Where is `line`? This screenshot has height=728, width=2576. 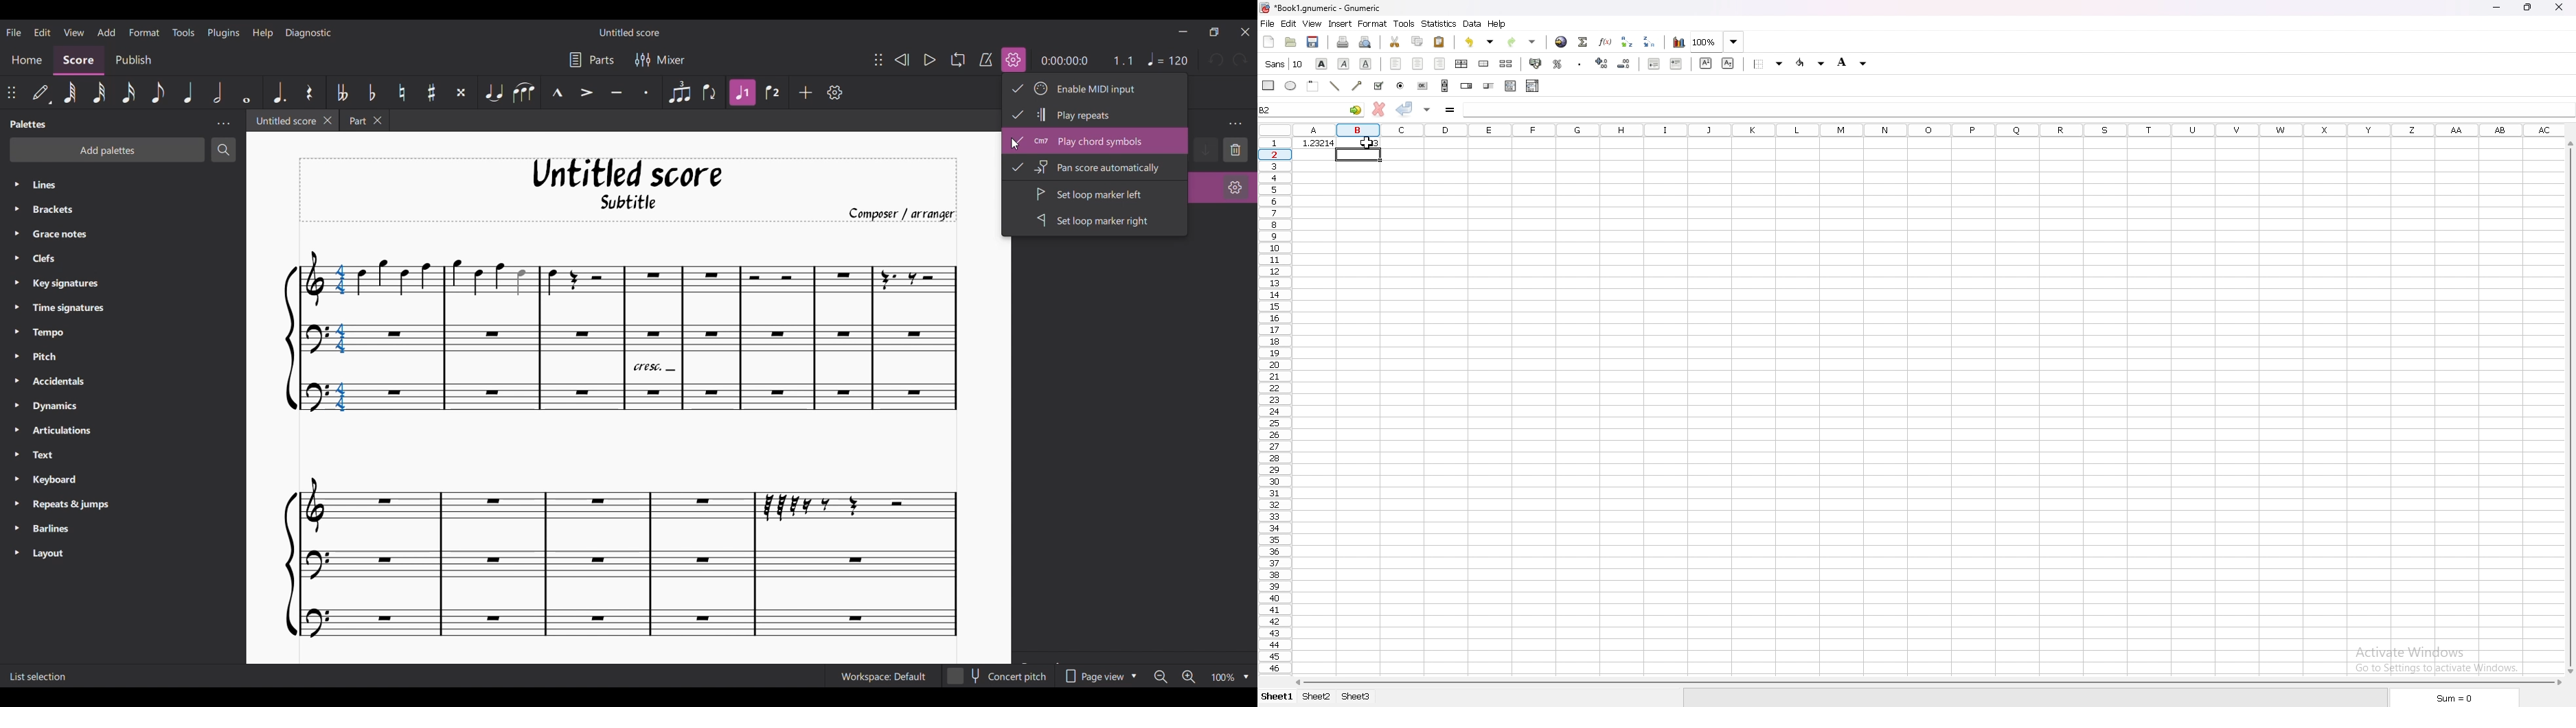
line is located at coordinates (1334, 85).